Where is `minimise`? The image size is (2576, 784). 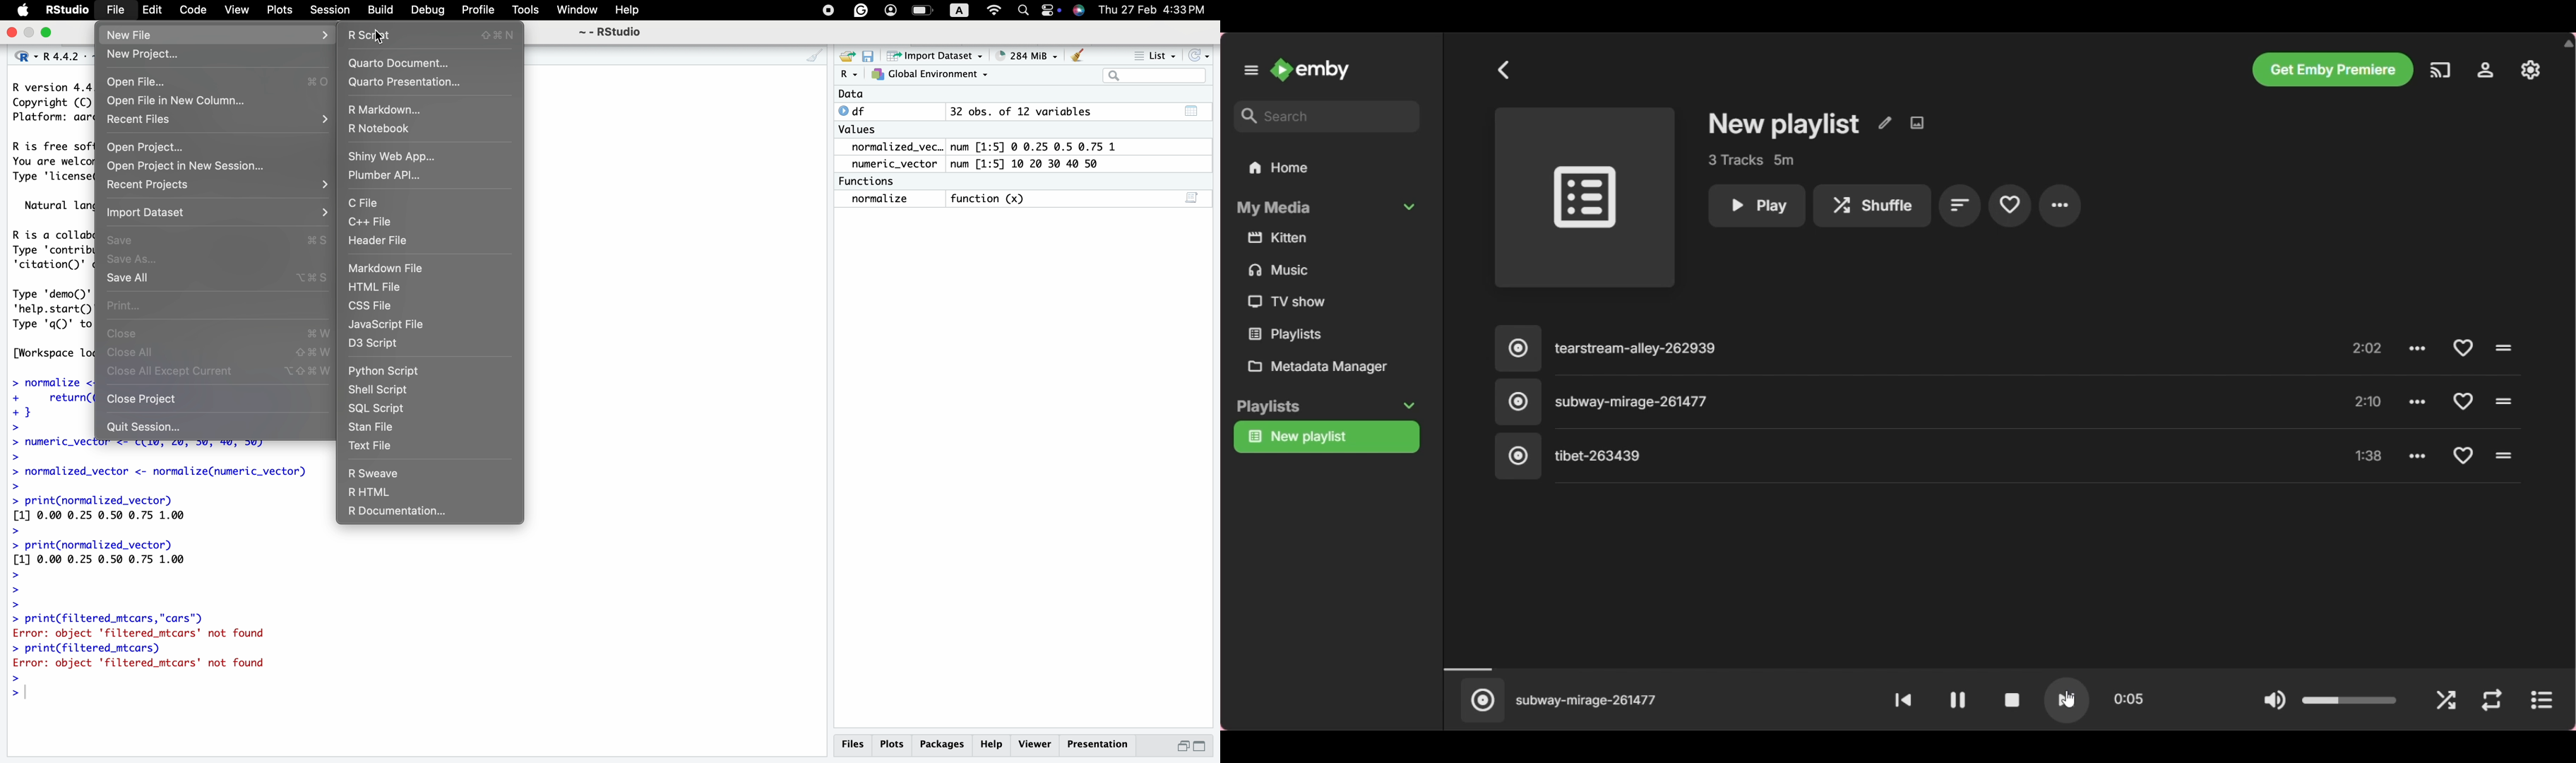
minimise is located at coordinates (29, 32).